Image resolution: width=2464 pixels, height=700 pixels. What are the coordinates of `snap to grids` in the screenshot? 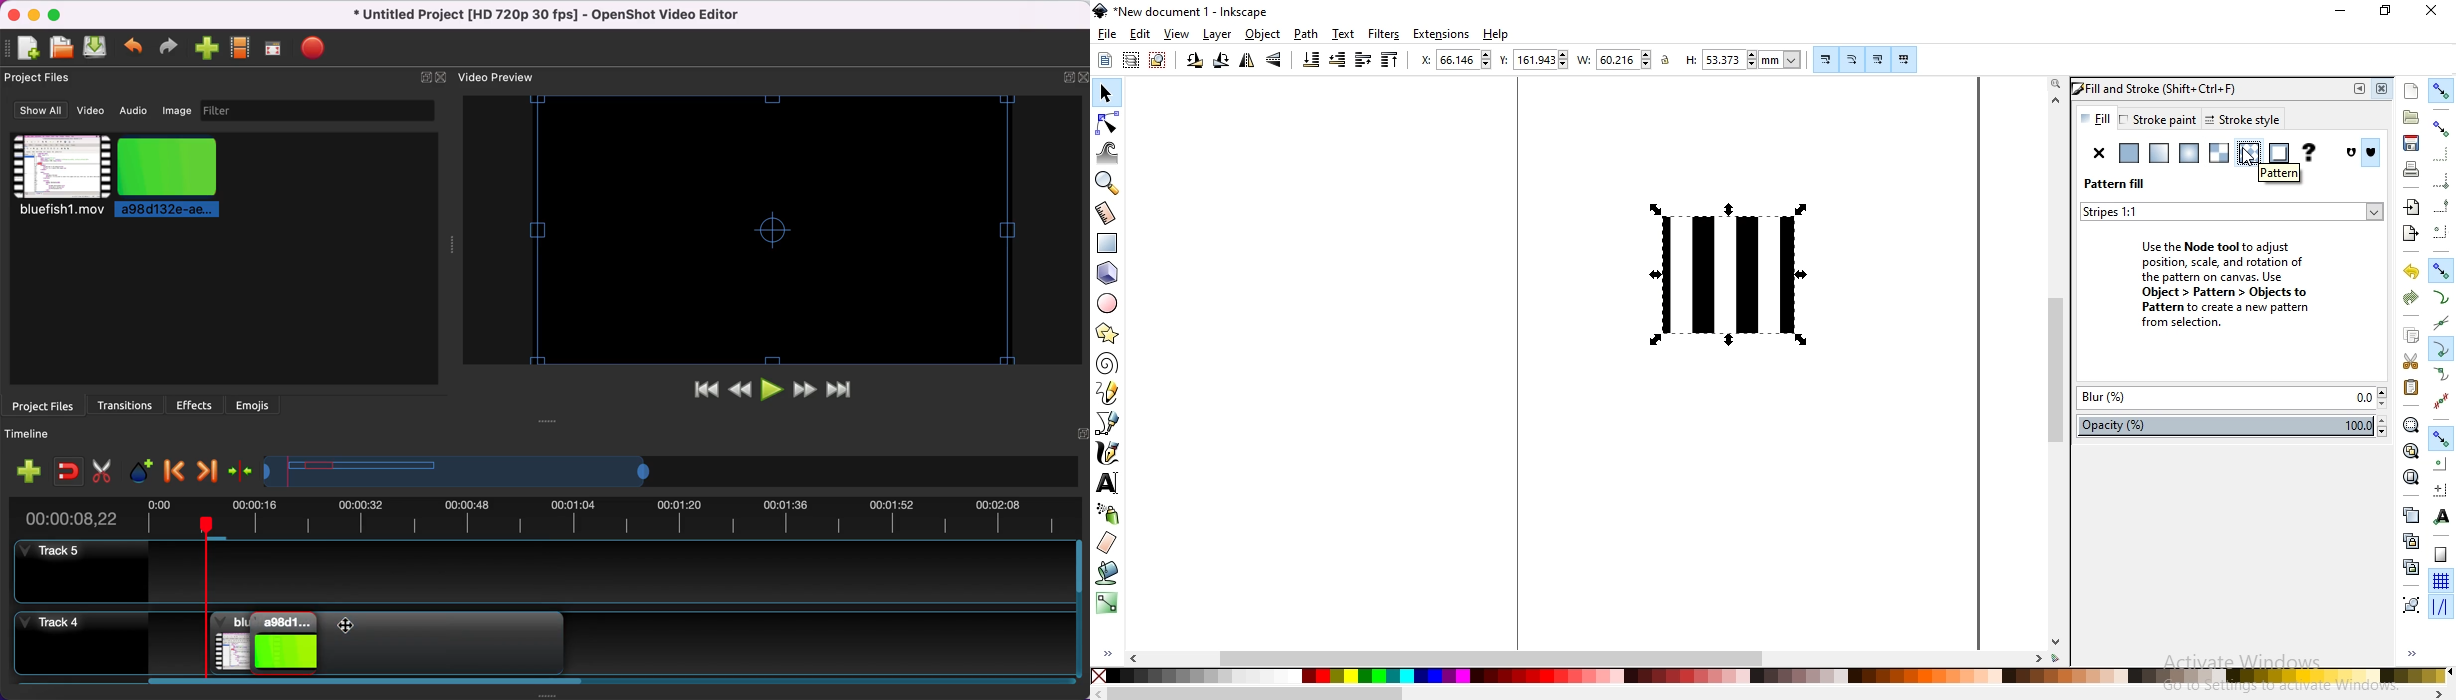 It's located at (2440, 582).